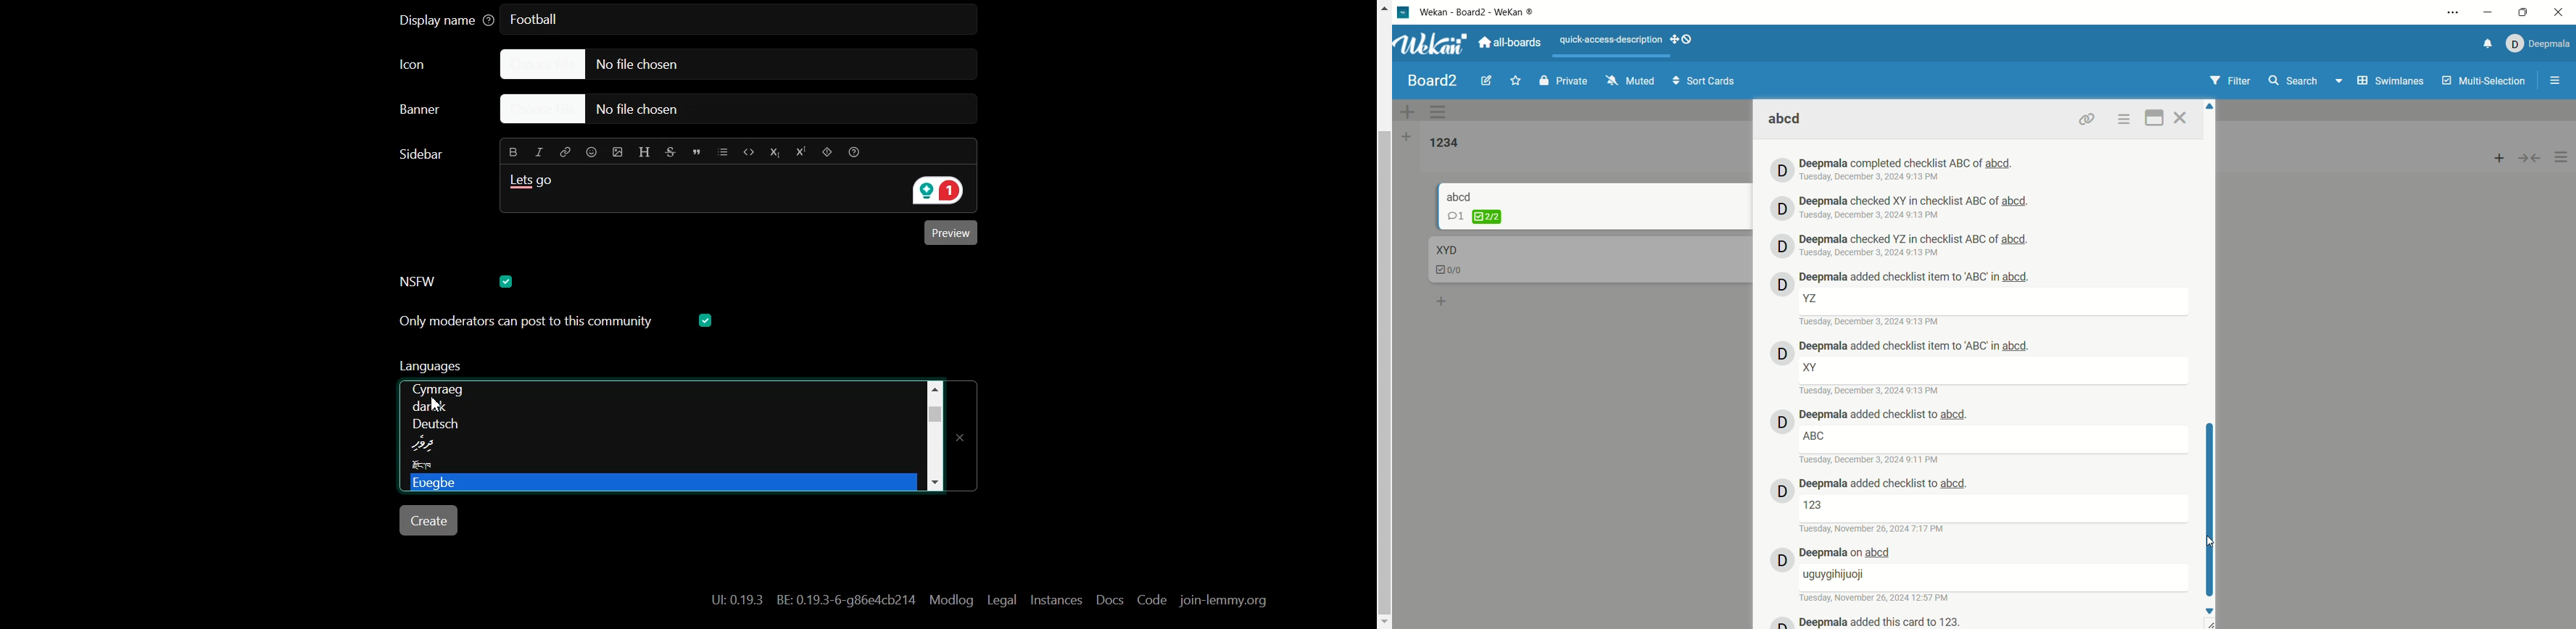  What do you see at coordinates (2087, 118) in the screenshot?
I see `link` at bounding box center [2087, 118].